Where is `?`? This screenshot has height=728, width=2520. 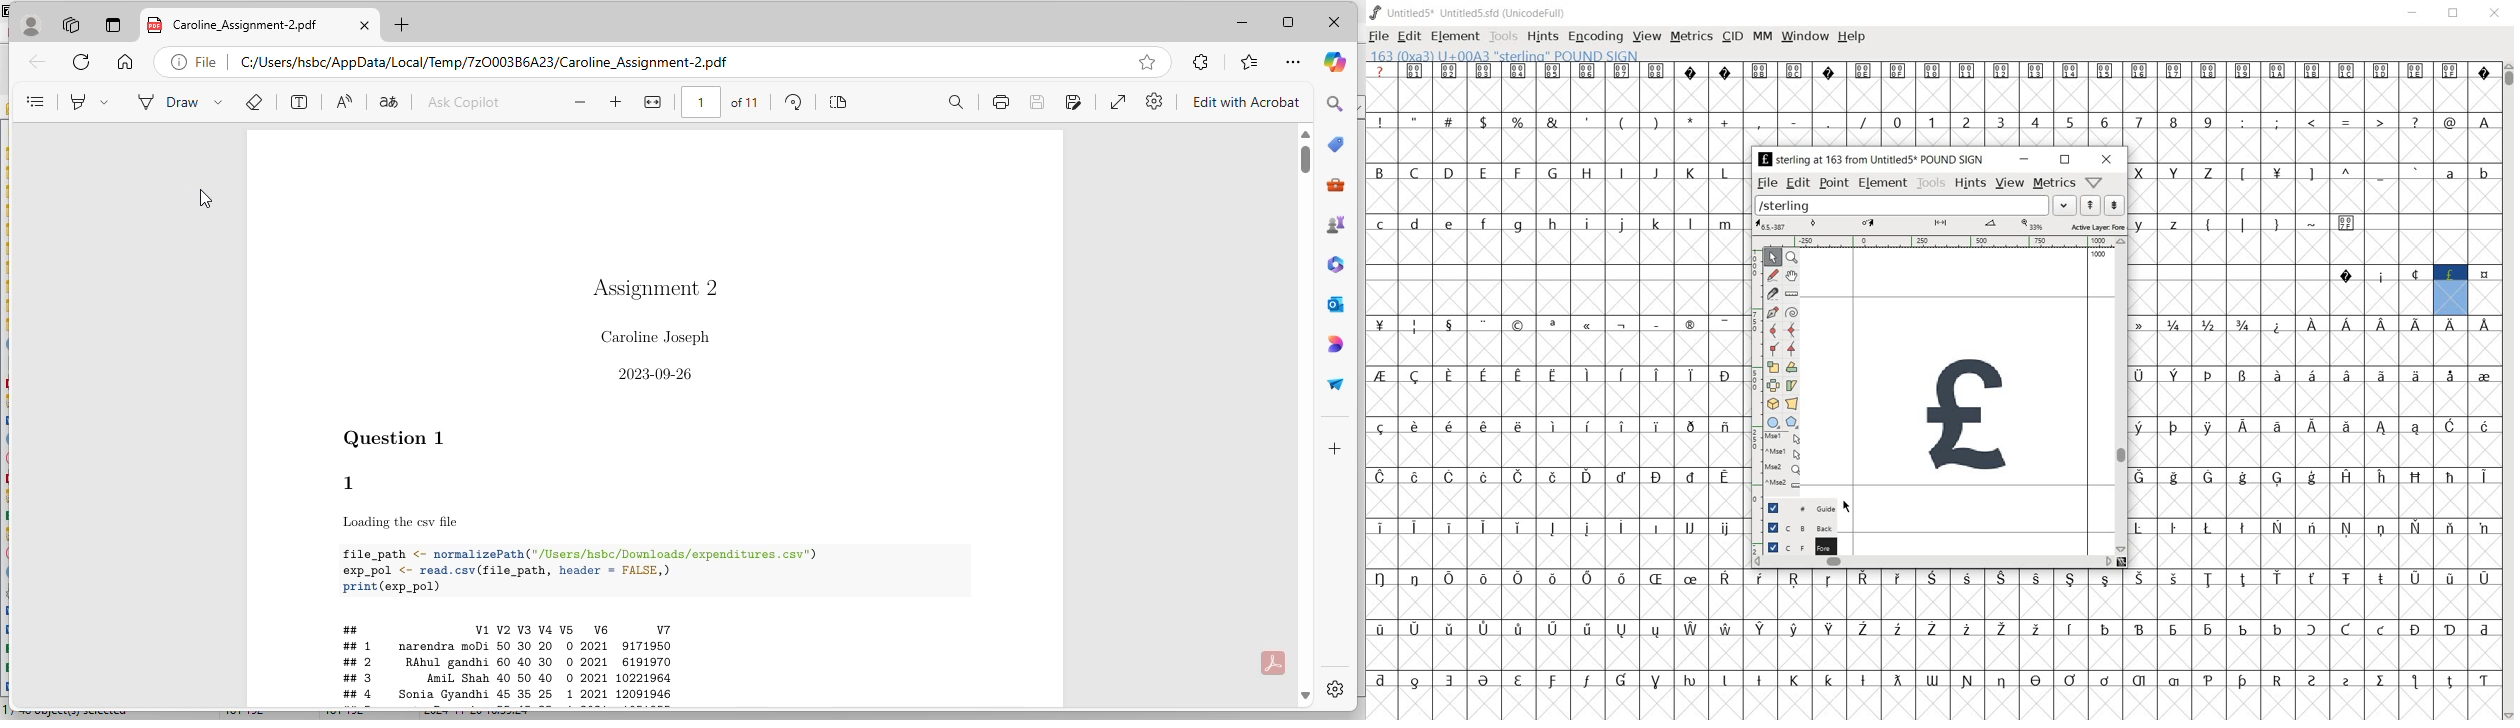
? is located at coordinates (2414, 123).